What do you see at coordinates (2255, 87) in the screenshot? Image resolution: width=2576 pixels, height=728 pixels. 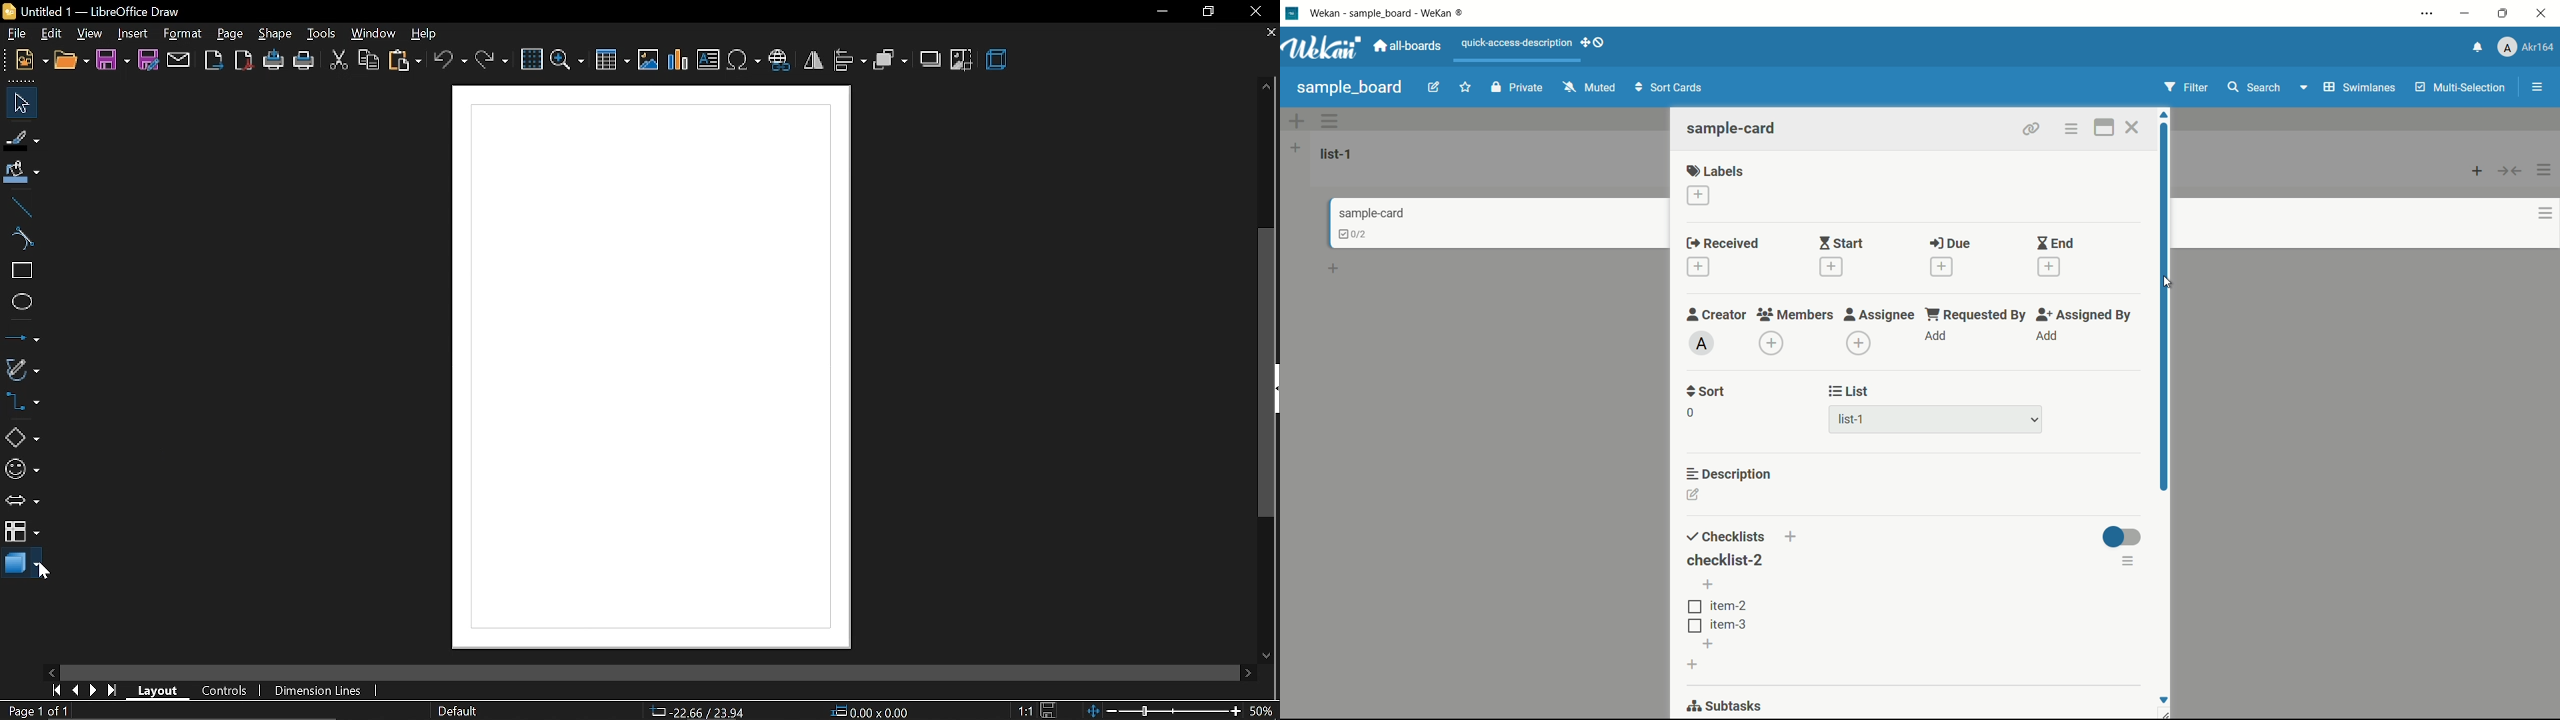 I see `search` at bounding box center [2255, 87].